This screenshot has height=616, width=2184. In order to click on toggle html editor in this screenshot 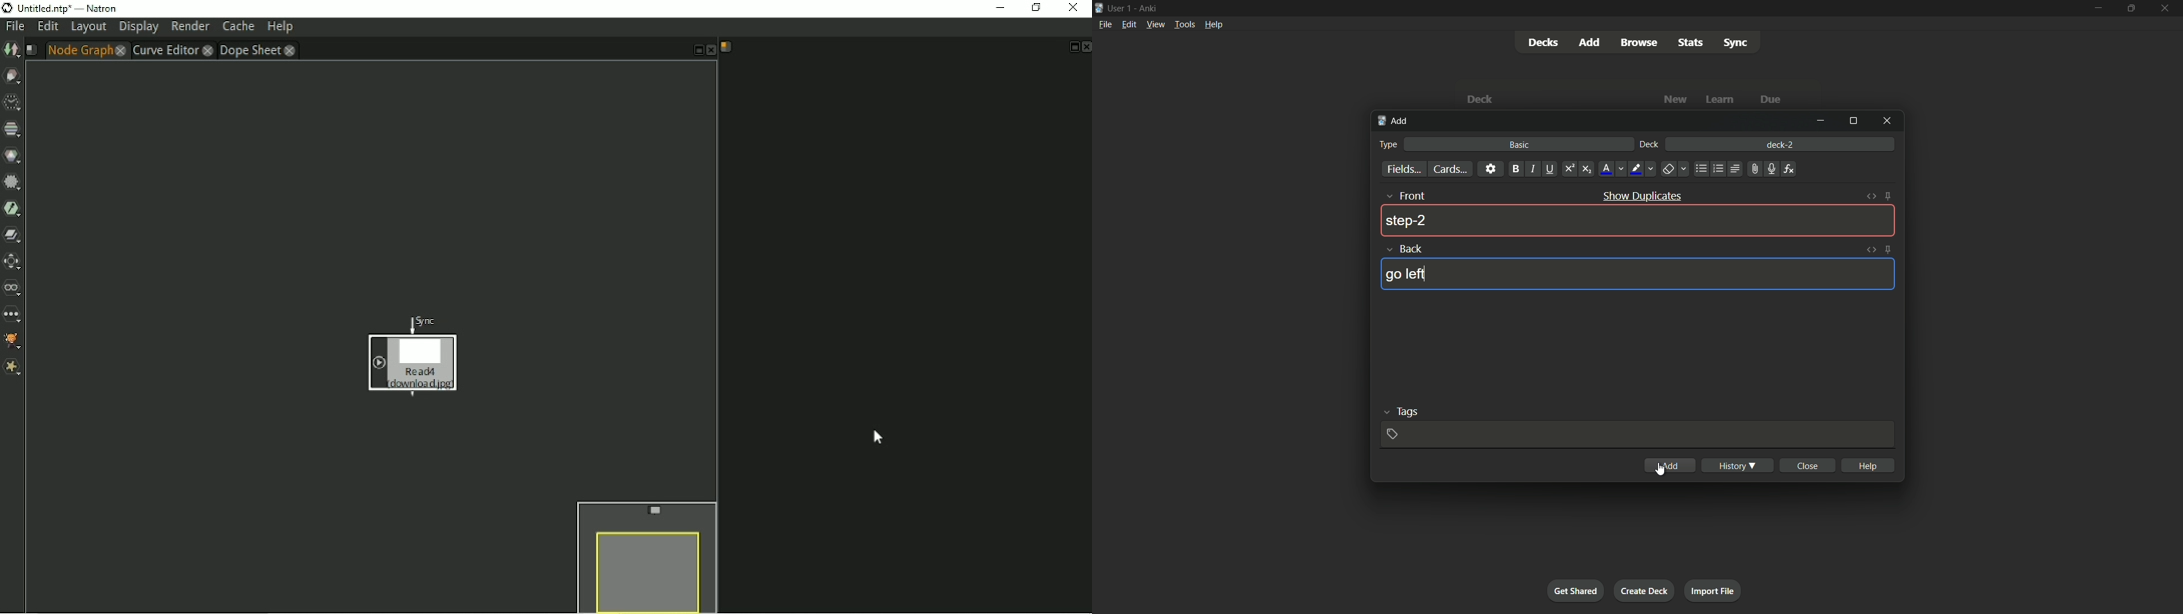, I will do `click(1871, 248)`.